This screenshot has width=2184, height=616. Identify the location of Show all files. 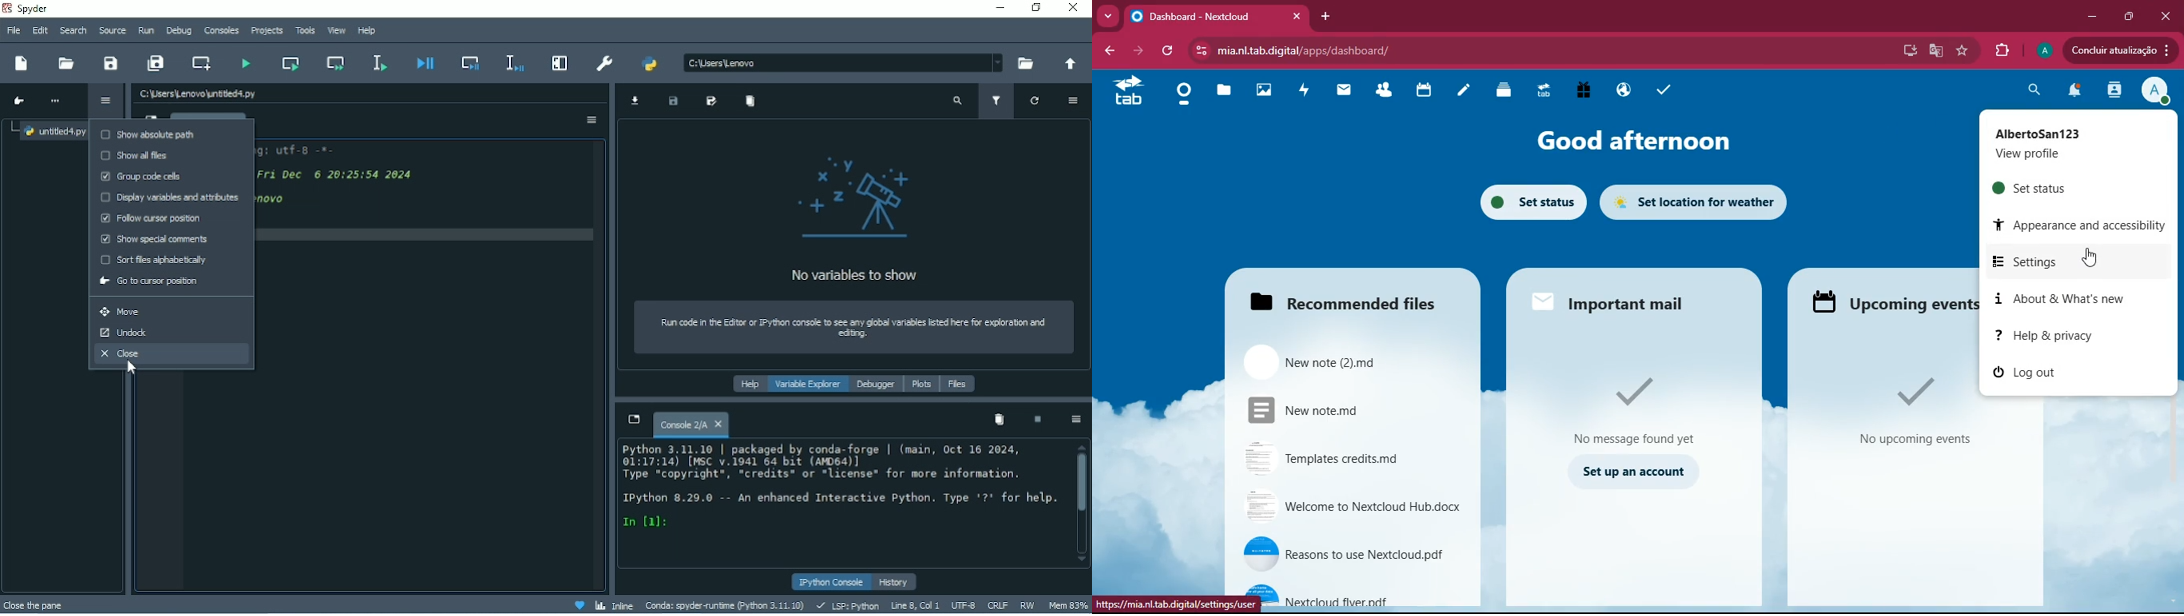
(139, 156).